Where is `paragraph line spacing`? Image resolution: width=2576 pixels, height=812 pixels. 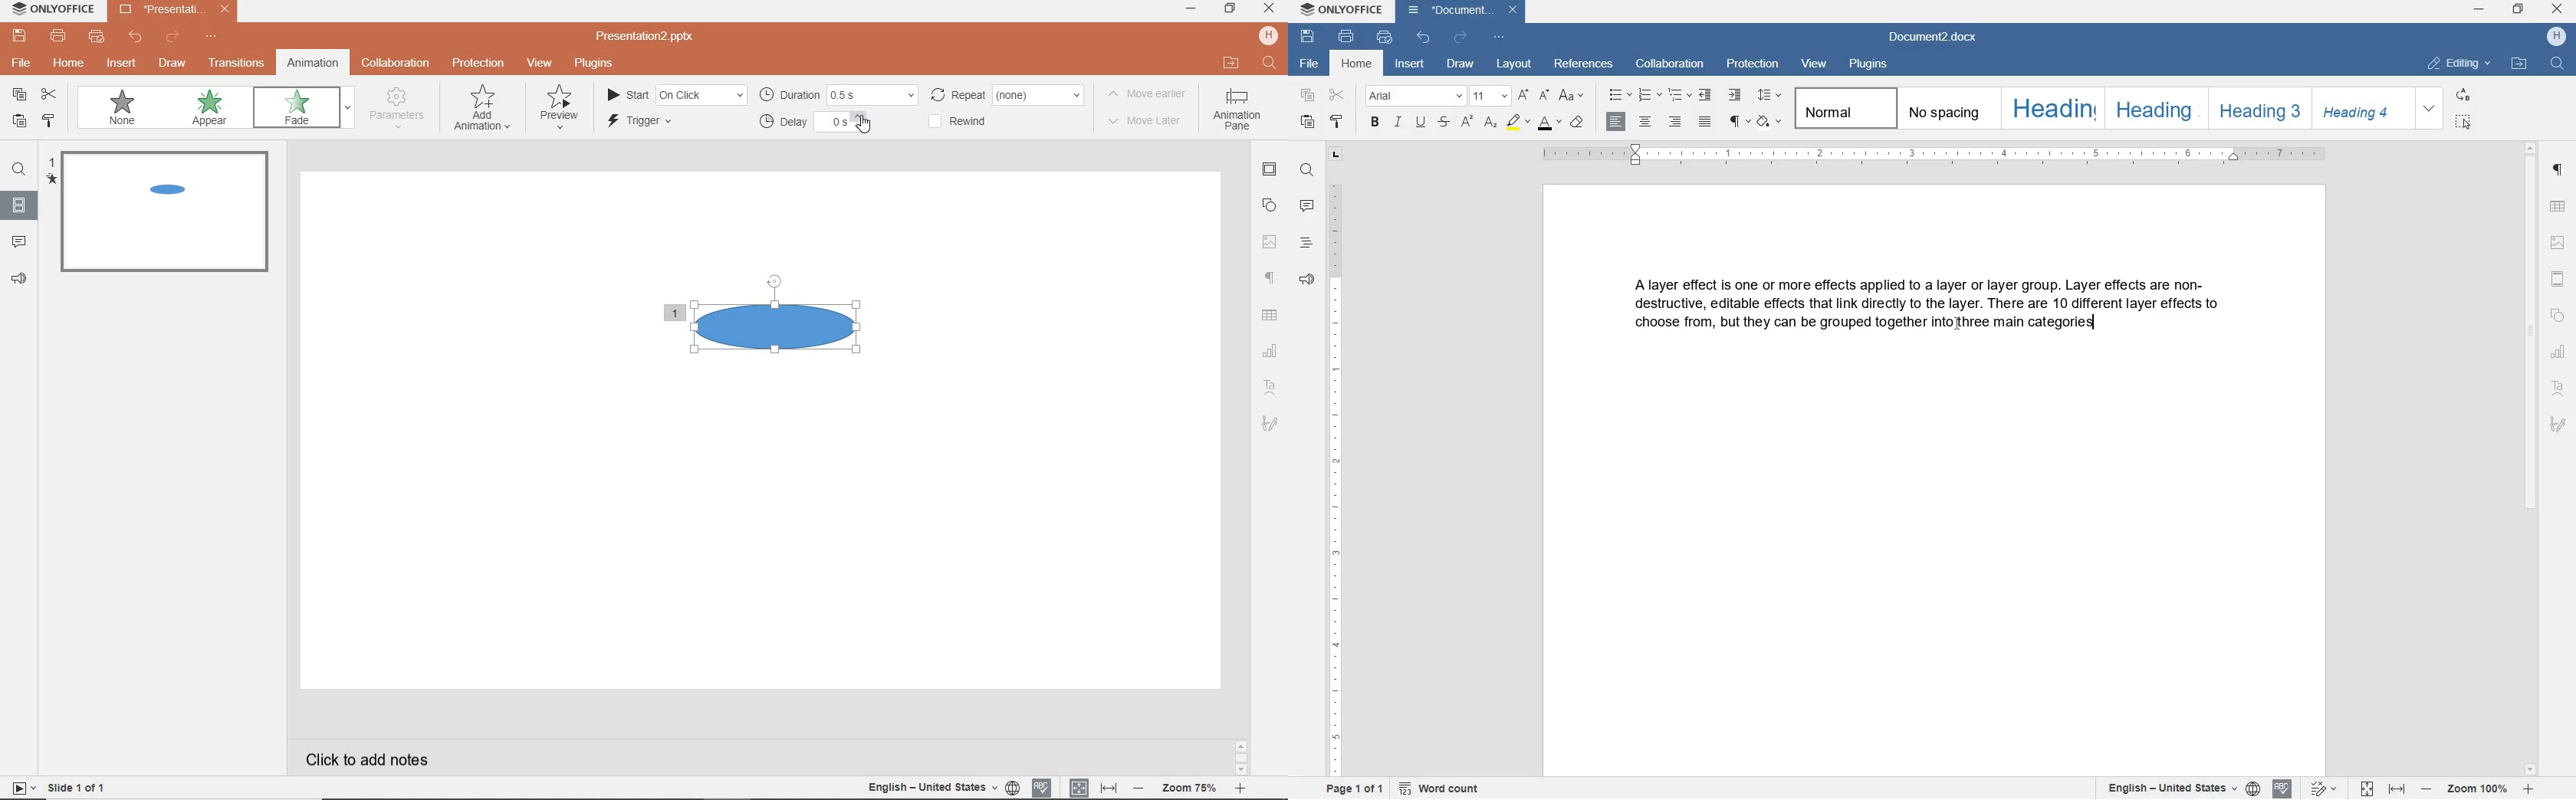
paragraph line spacing is located at coordinates (1771, 97).